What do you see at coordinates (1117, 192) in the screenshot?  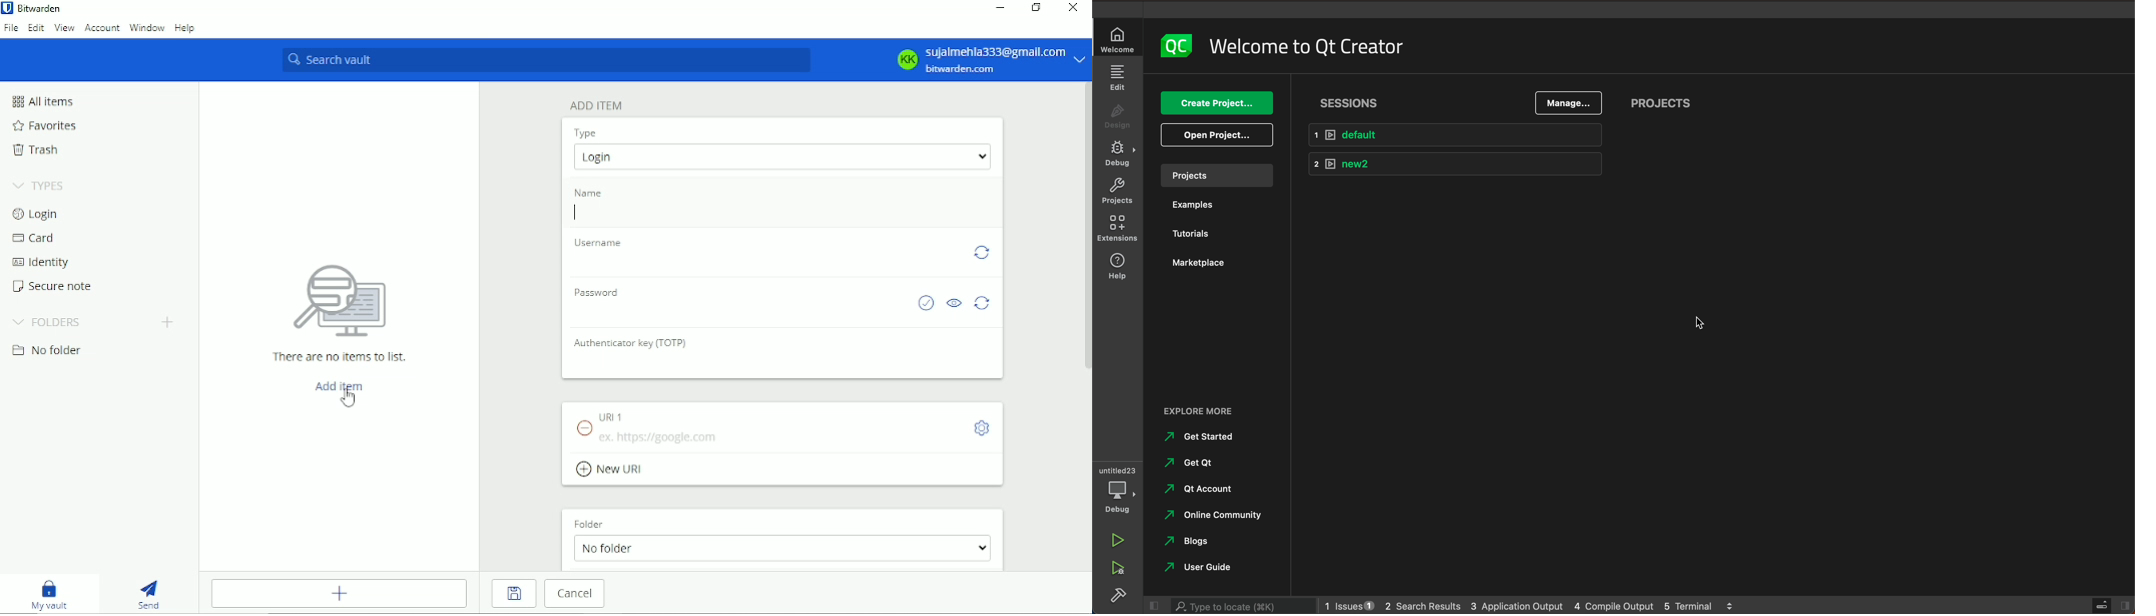 I see `project` at bounding box center [1117, 192].